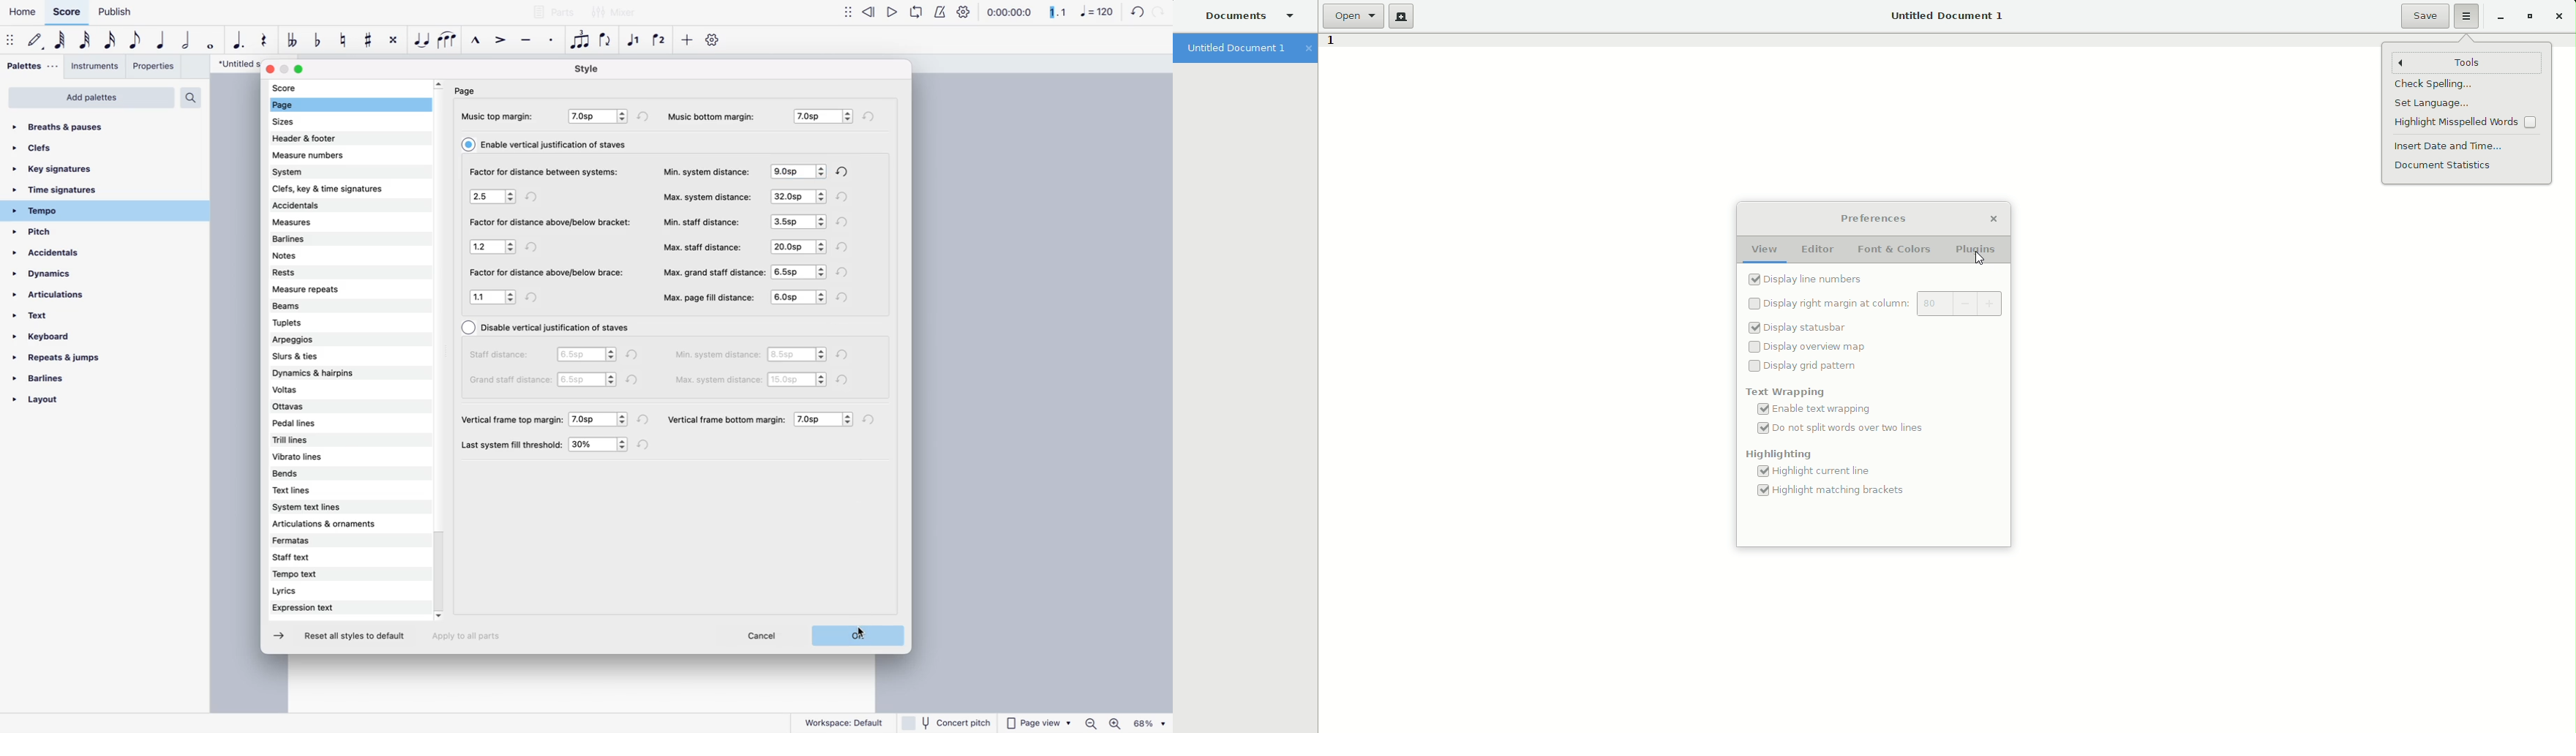  I want to click on options, so click(601, 419).